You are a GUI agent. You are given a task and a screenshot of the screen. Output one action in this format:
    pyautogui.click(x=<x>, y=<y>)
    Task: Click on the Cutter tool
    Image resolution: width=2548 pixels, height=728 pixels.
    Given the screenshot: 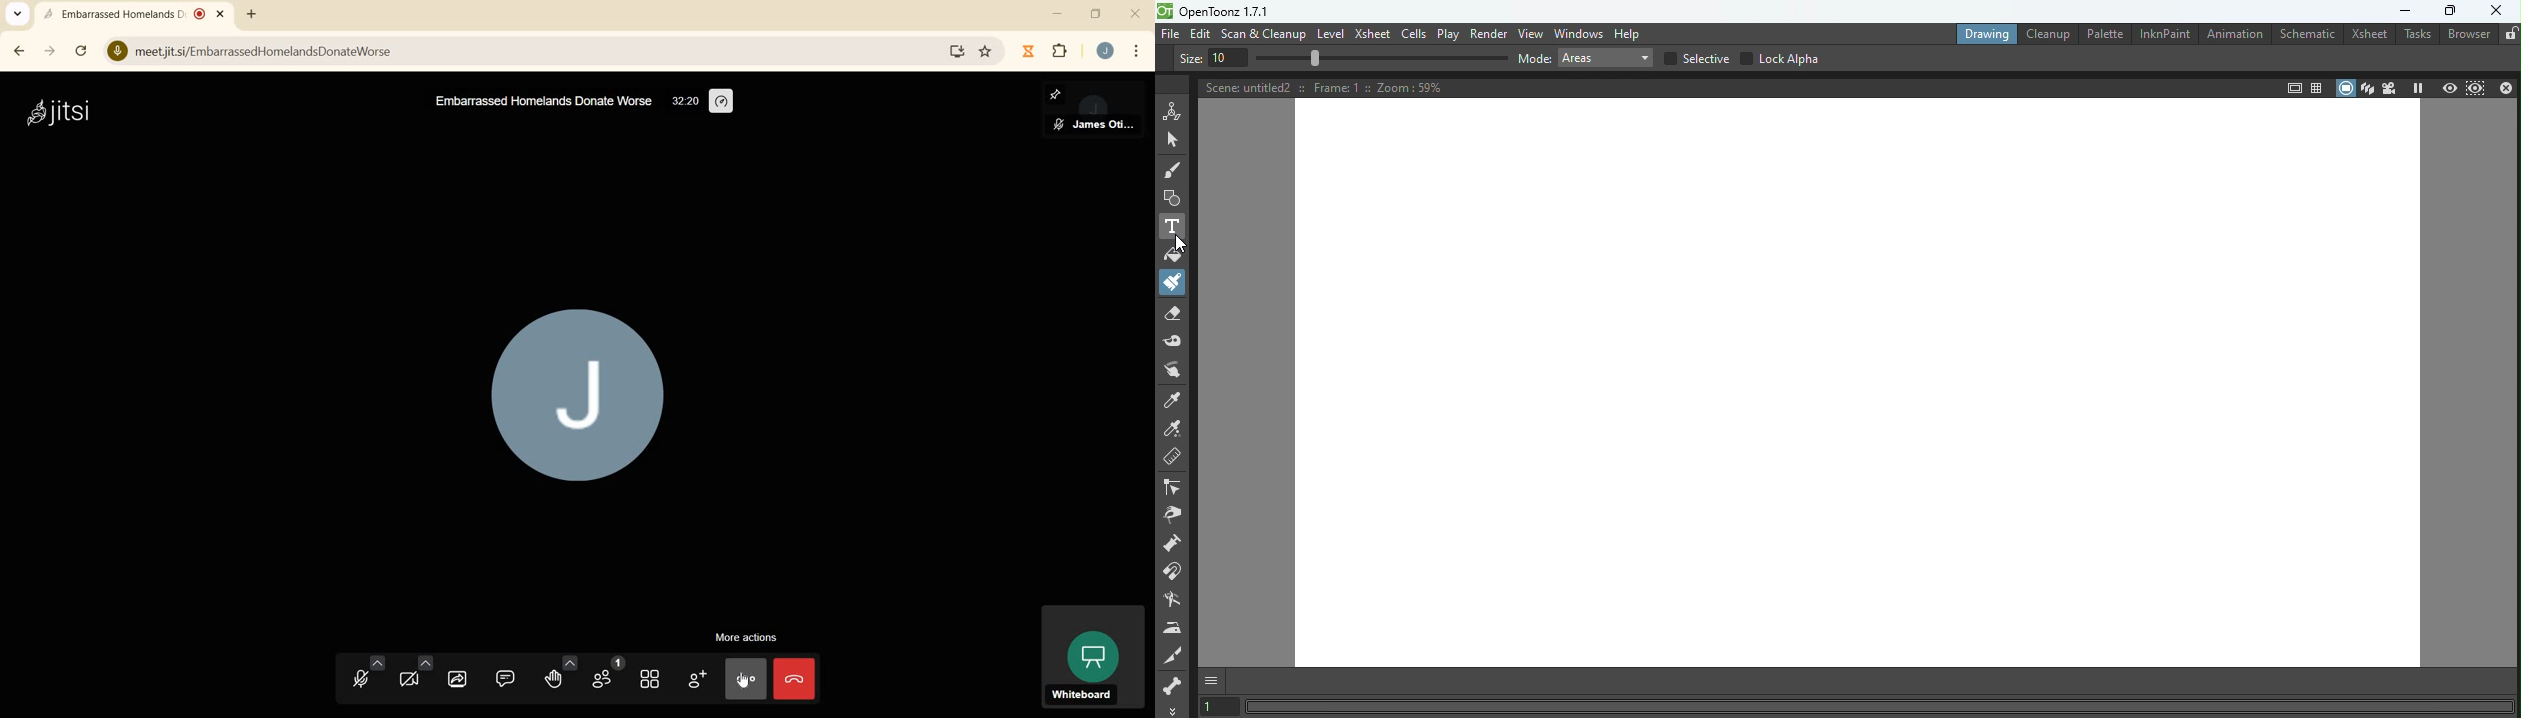 What is the action you would take?
    pyautogui.click(x=1174, y=653)
    